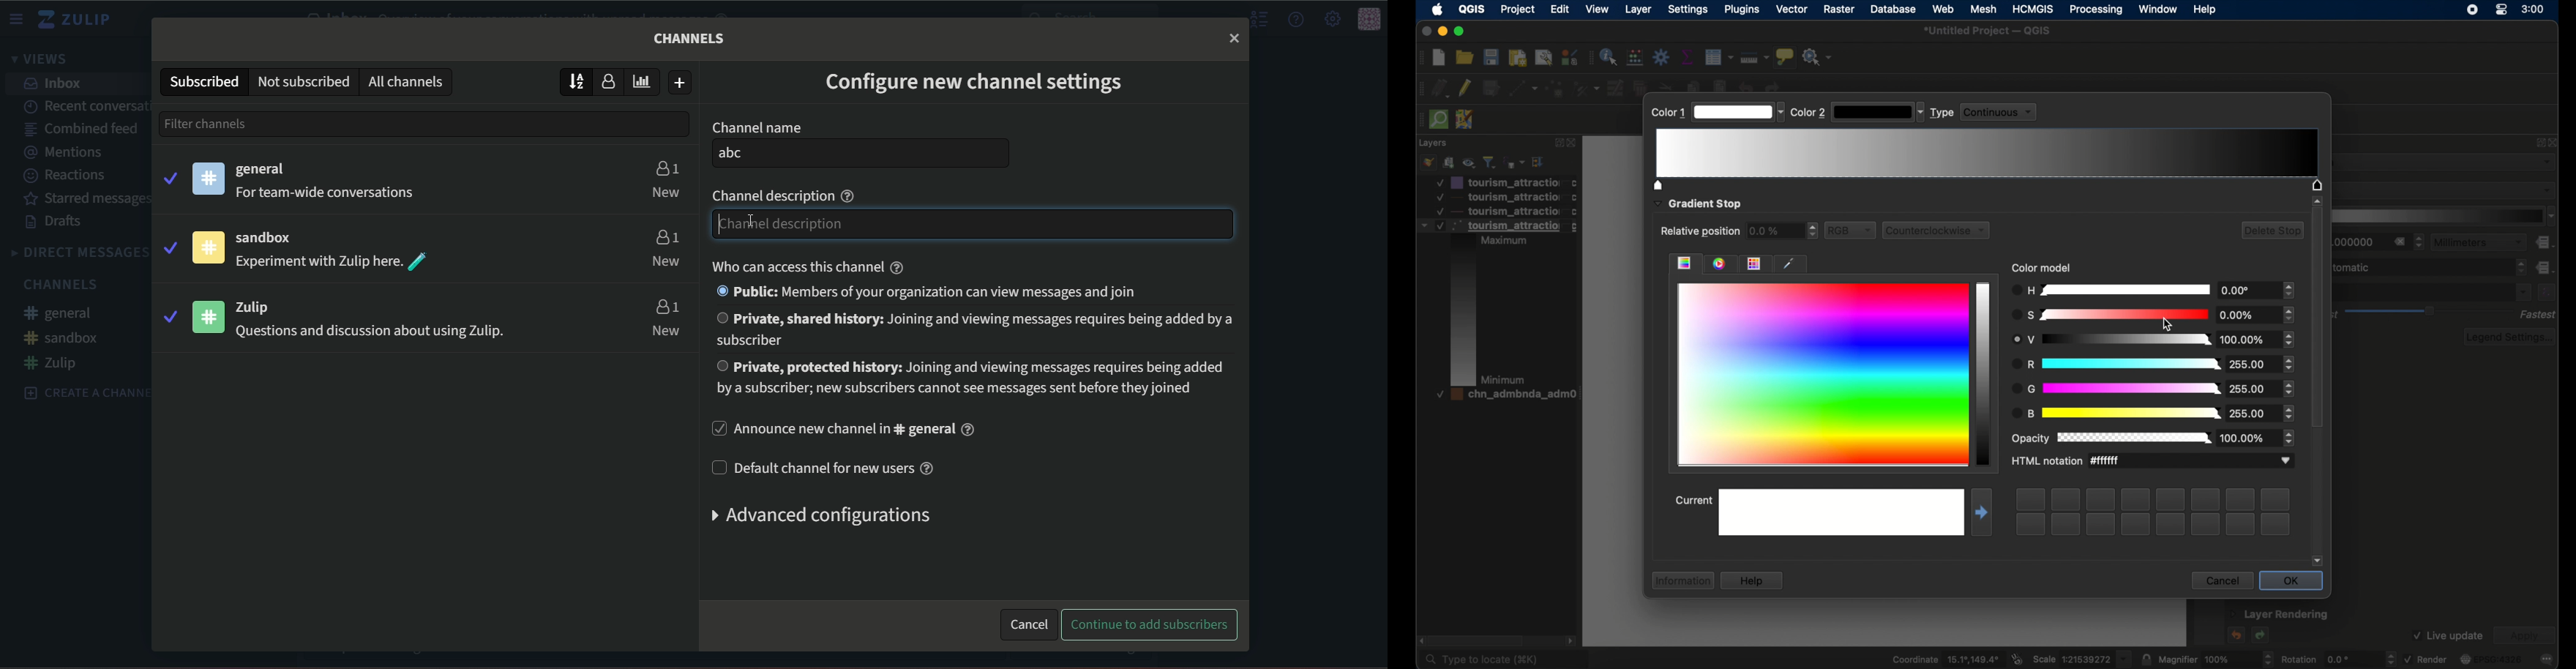 The image size is (2576, 672). Describe the element at coordinates (1492, 57) in the screenshot. I see `save project` at that location.